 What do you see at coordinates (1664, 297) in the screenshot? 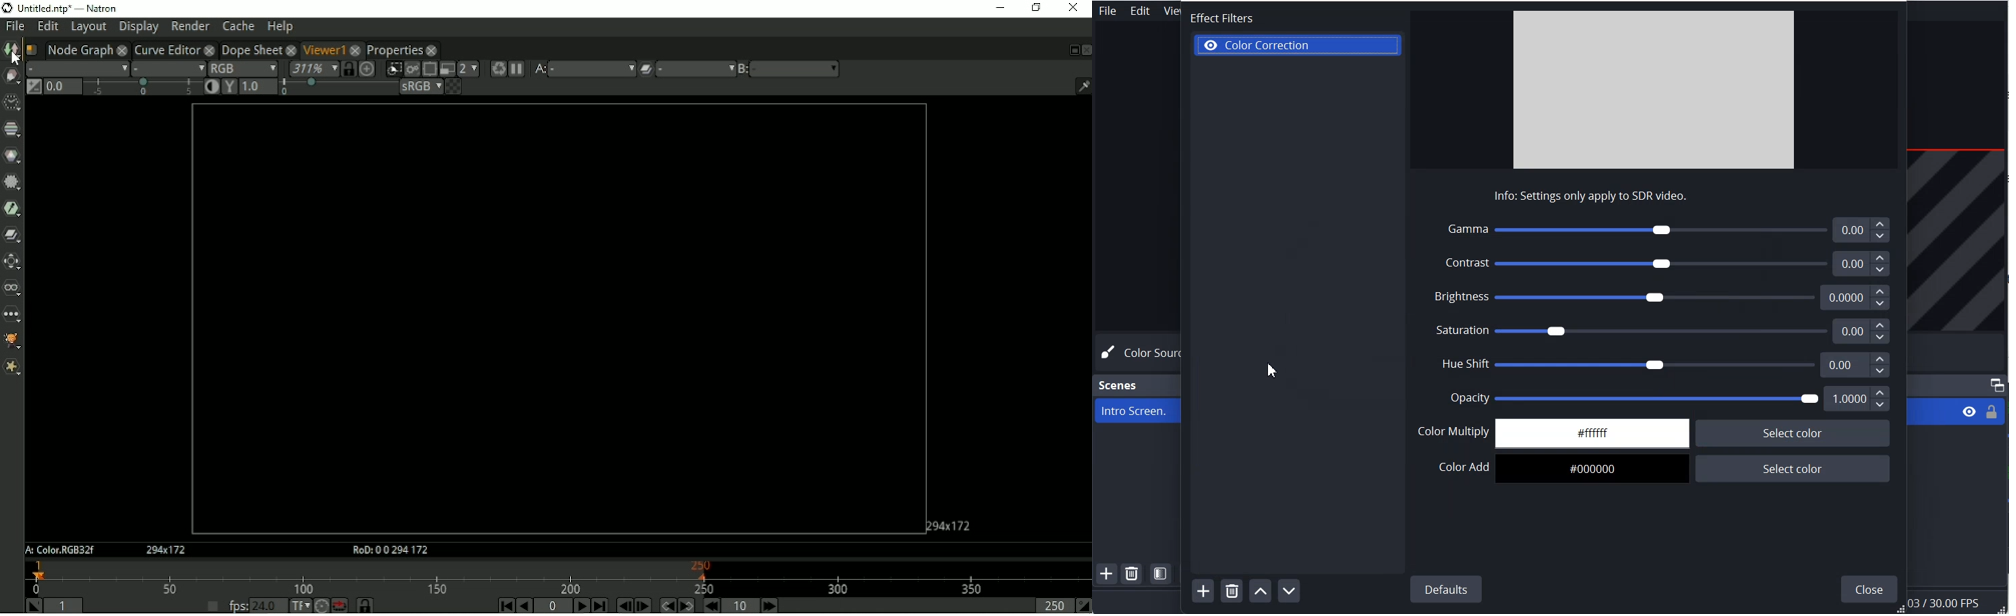
I see `Brightness` at bounding box center [1664, 297].